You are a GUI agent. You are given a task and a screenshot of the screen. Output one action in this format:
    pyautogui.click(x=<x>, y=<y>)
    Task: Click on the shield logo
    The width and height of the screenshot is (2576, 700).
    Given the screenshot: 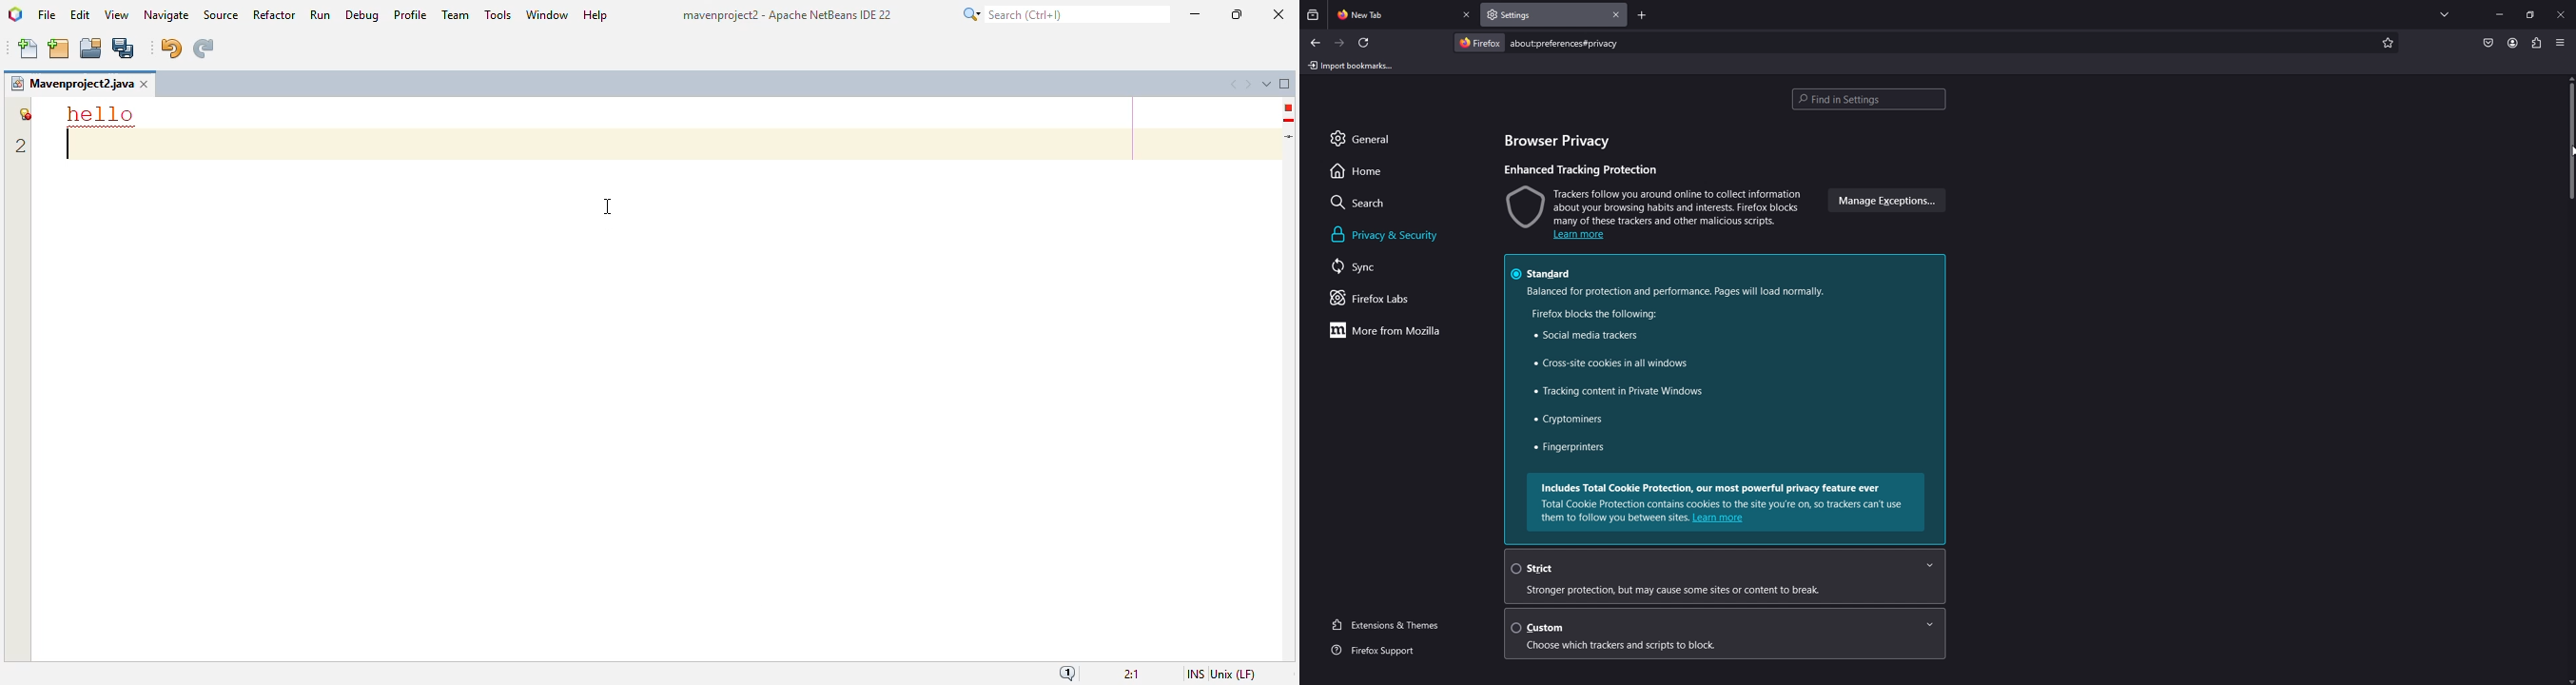 What is the action you would take?
    pyautogui.click(x=1524, y=206)
    